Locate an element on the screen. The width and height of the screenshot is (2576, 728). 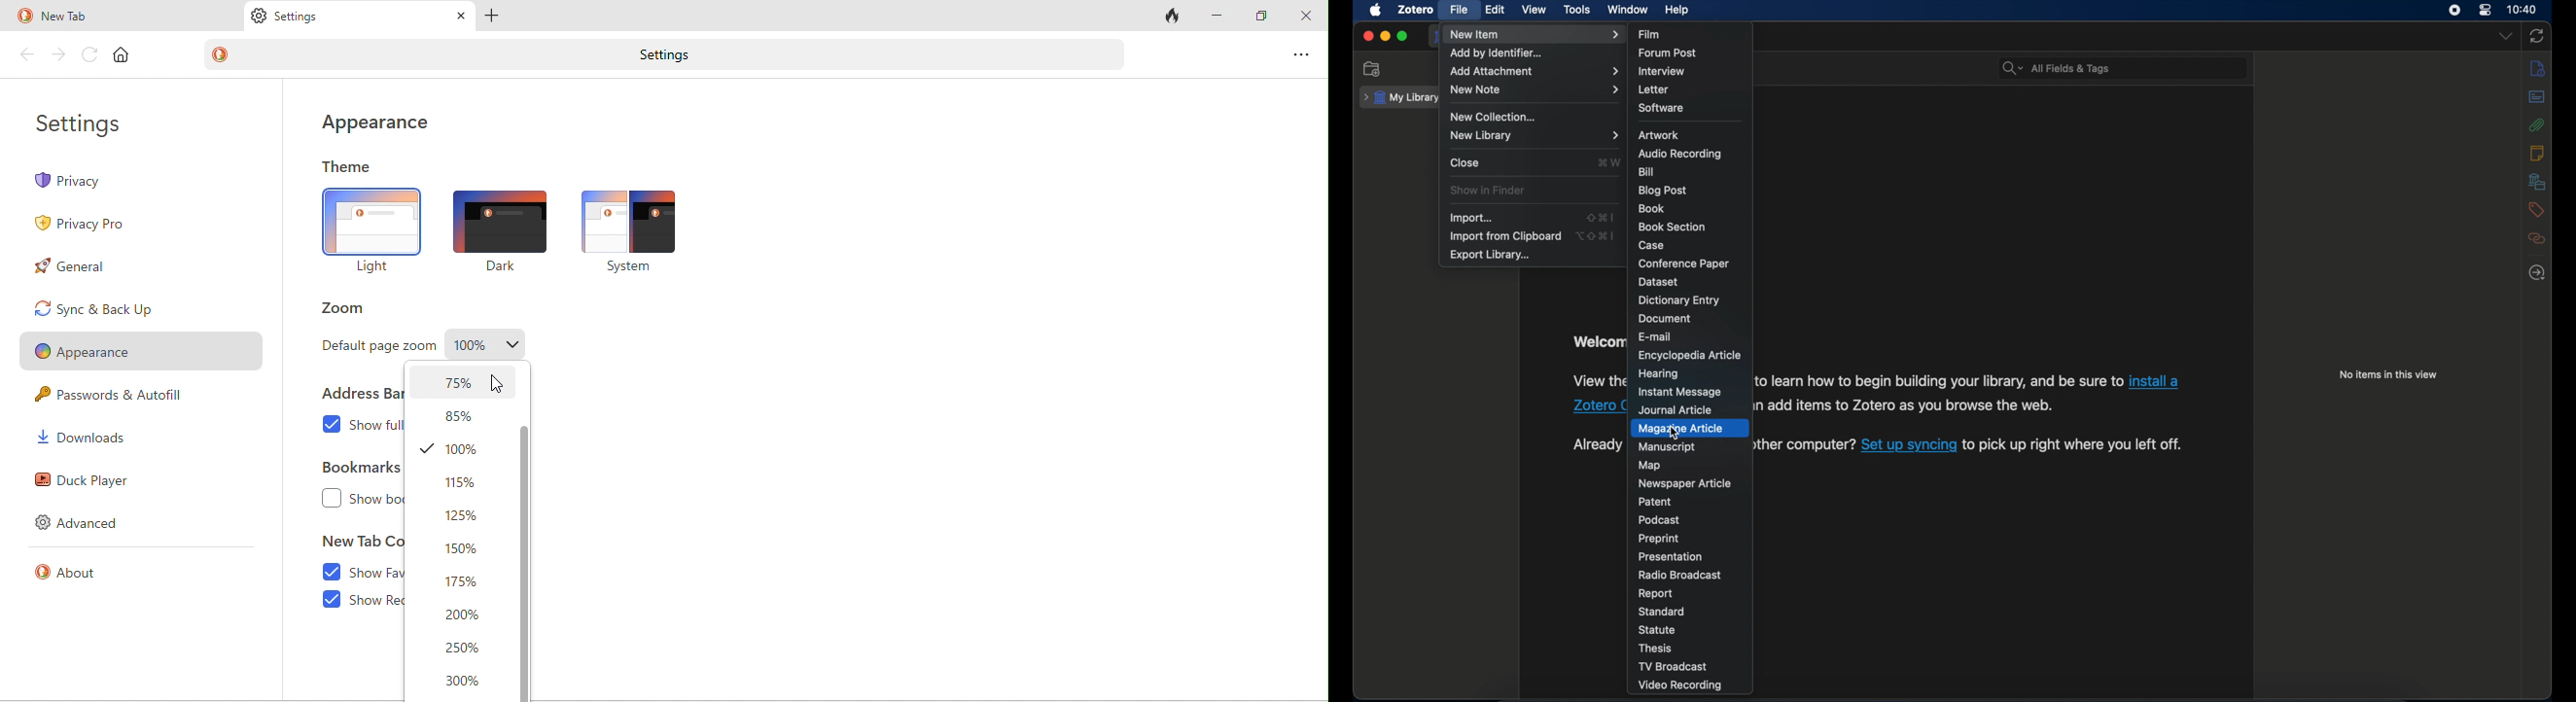
zoom is located at coordinates (353, 306).